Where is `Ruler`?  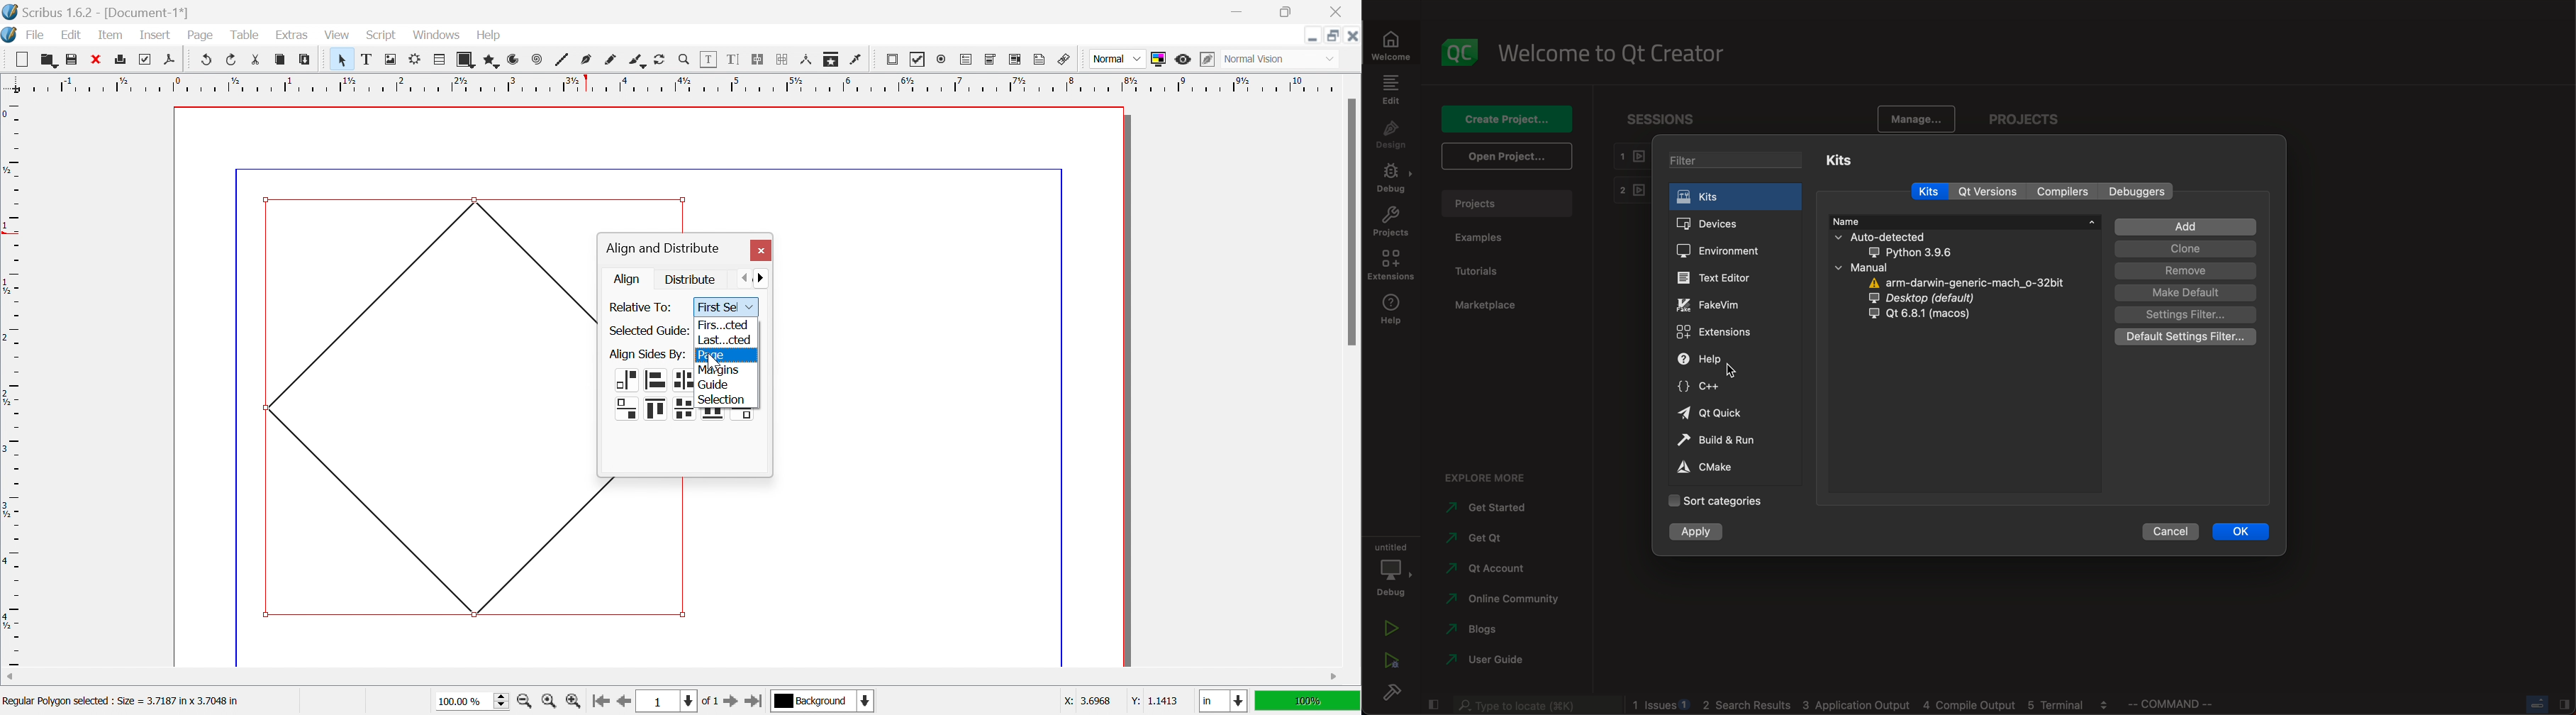 Ruler is located at coordinates (13, 383).